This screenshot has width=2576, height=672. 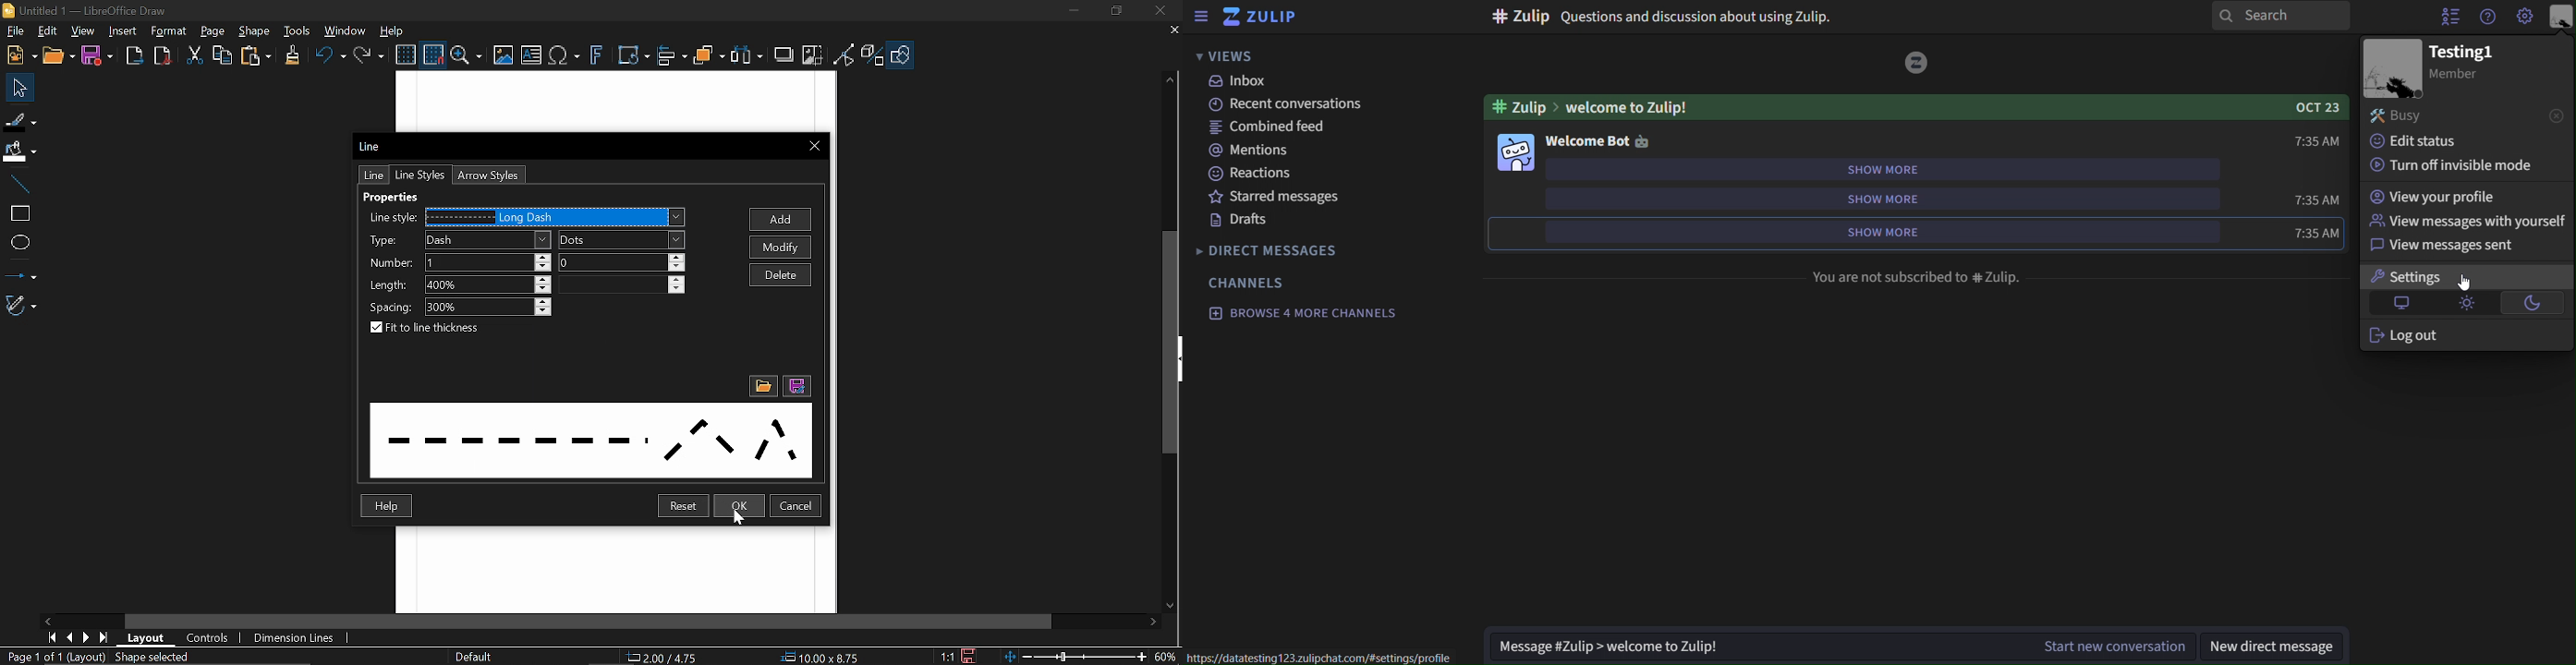 What do you see at coordinates (49, 621) in the screenshot?
I see `Move right` at bounding box center [49, 621].